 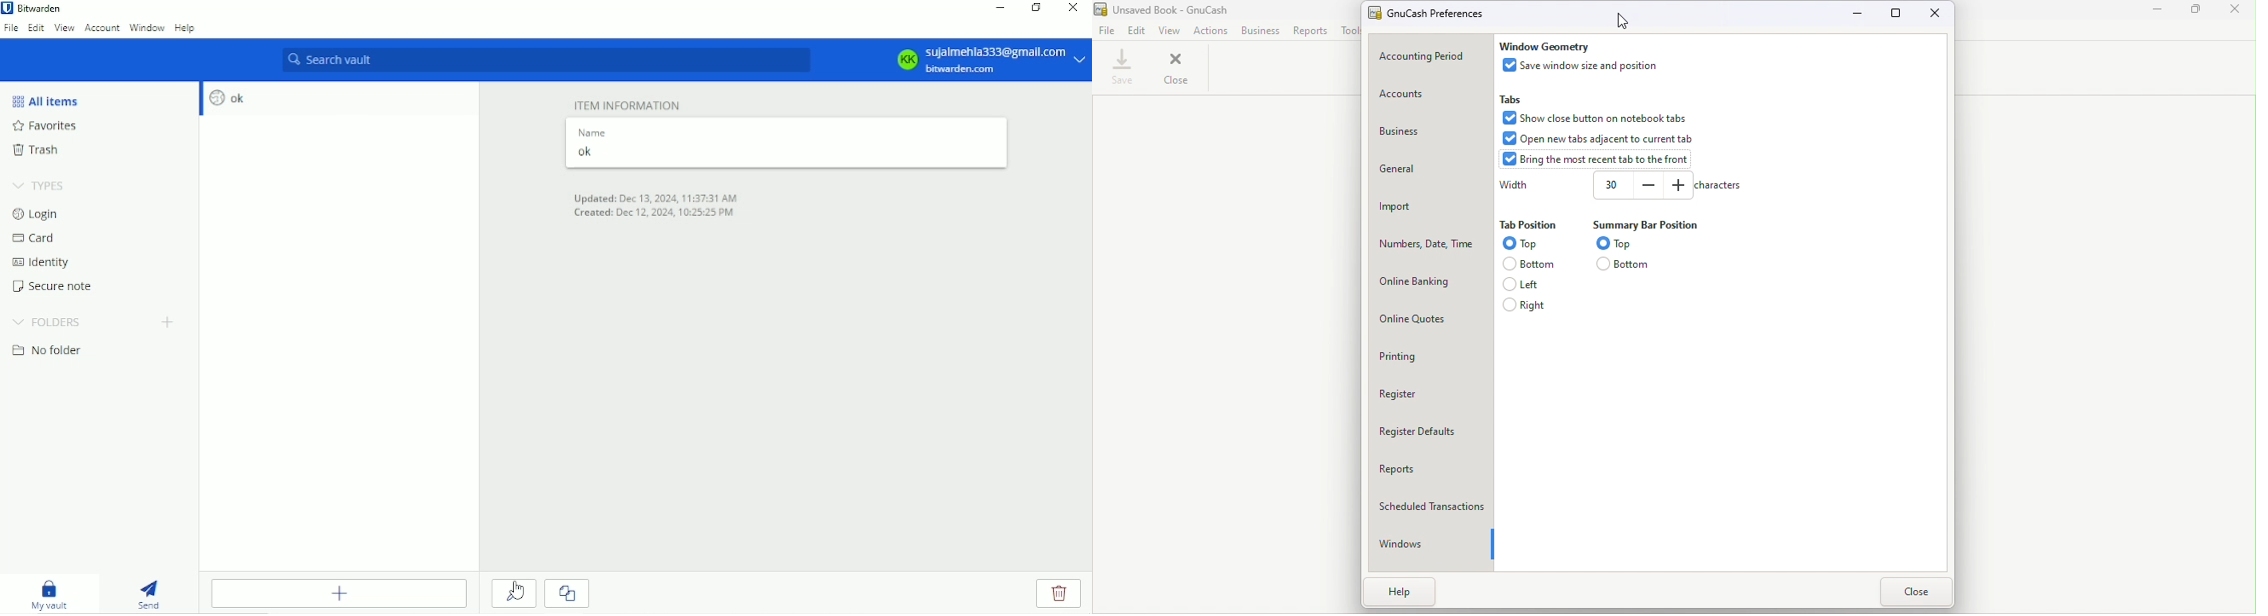 What do you see at coordinates (1179, 67) in the screenshot?
I see `close` at bounding box center [1179, 67].